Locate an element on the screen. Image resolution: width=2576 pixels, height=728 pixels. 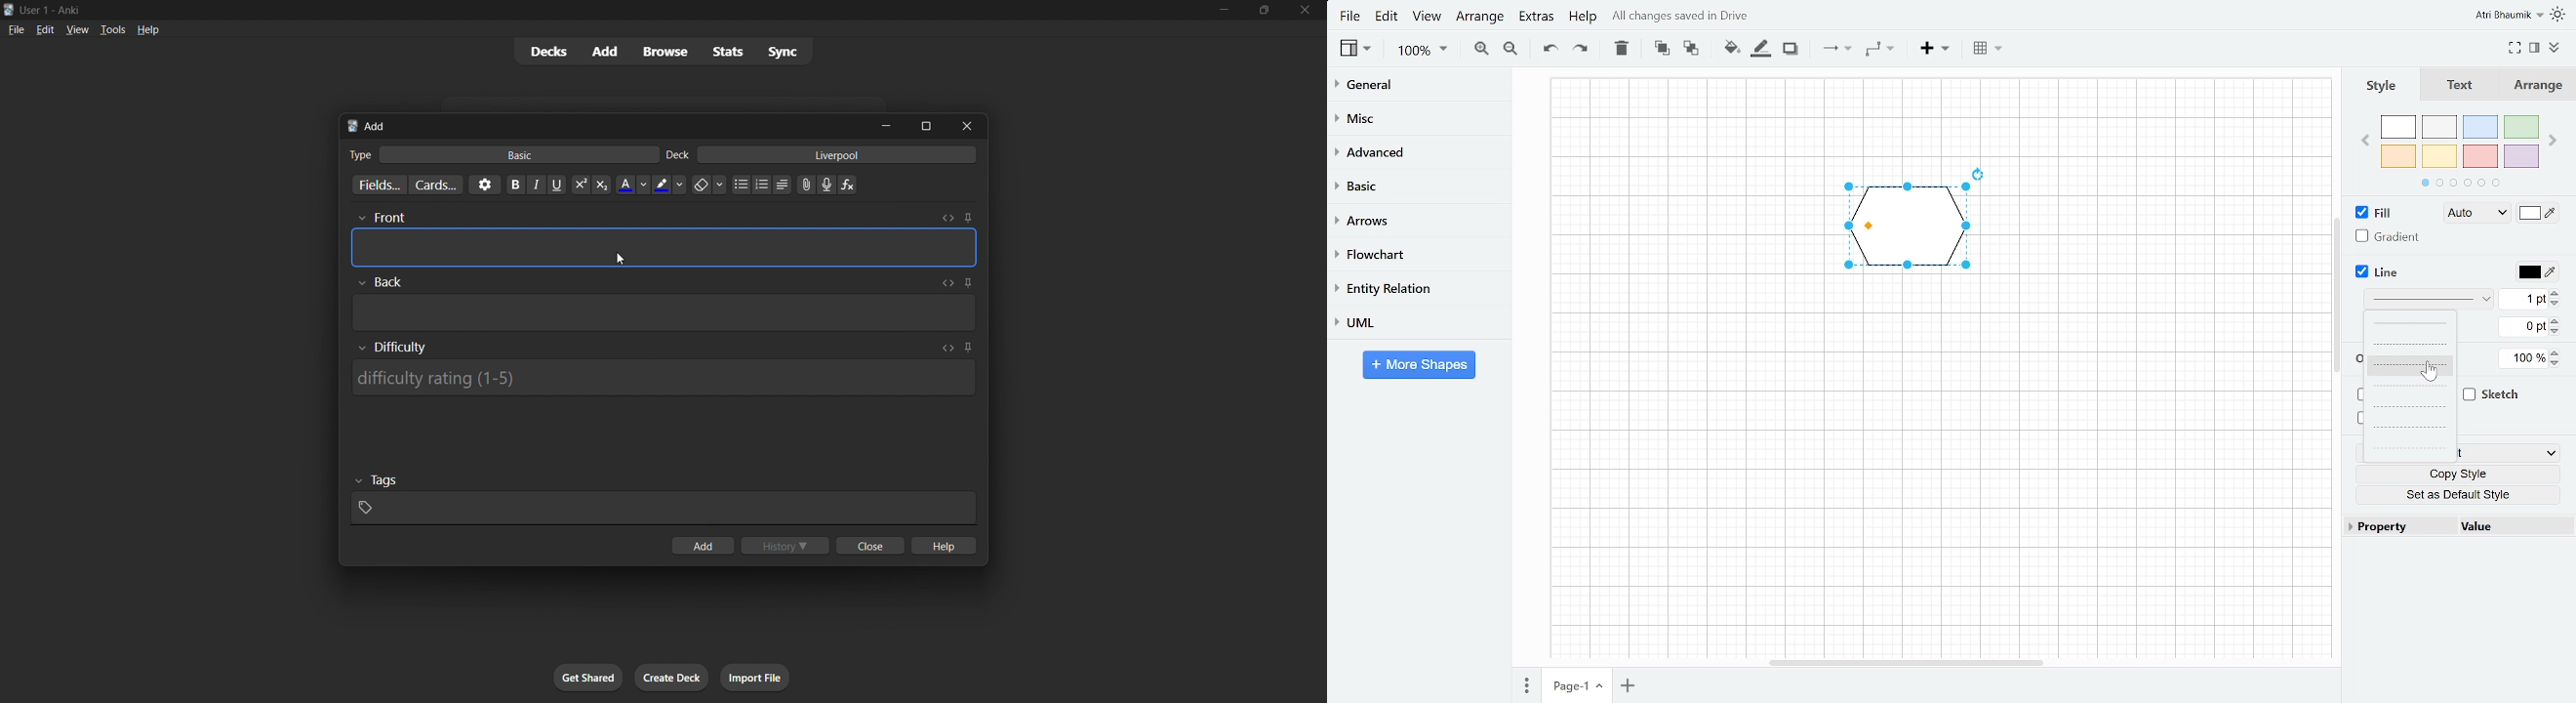
Zoom out is located at coordinates (1510, 48).